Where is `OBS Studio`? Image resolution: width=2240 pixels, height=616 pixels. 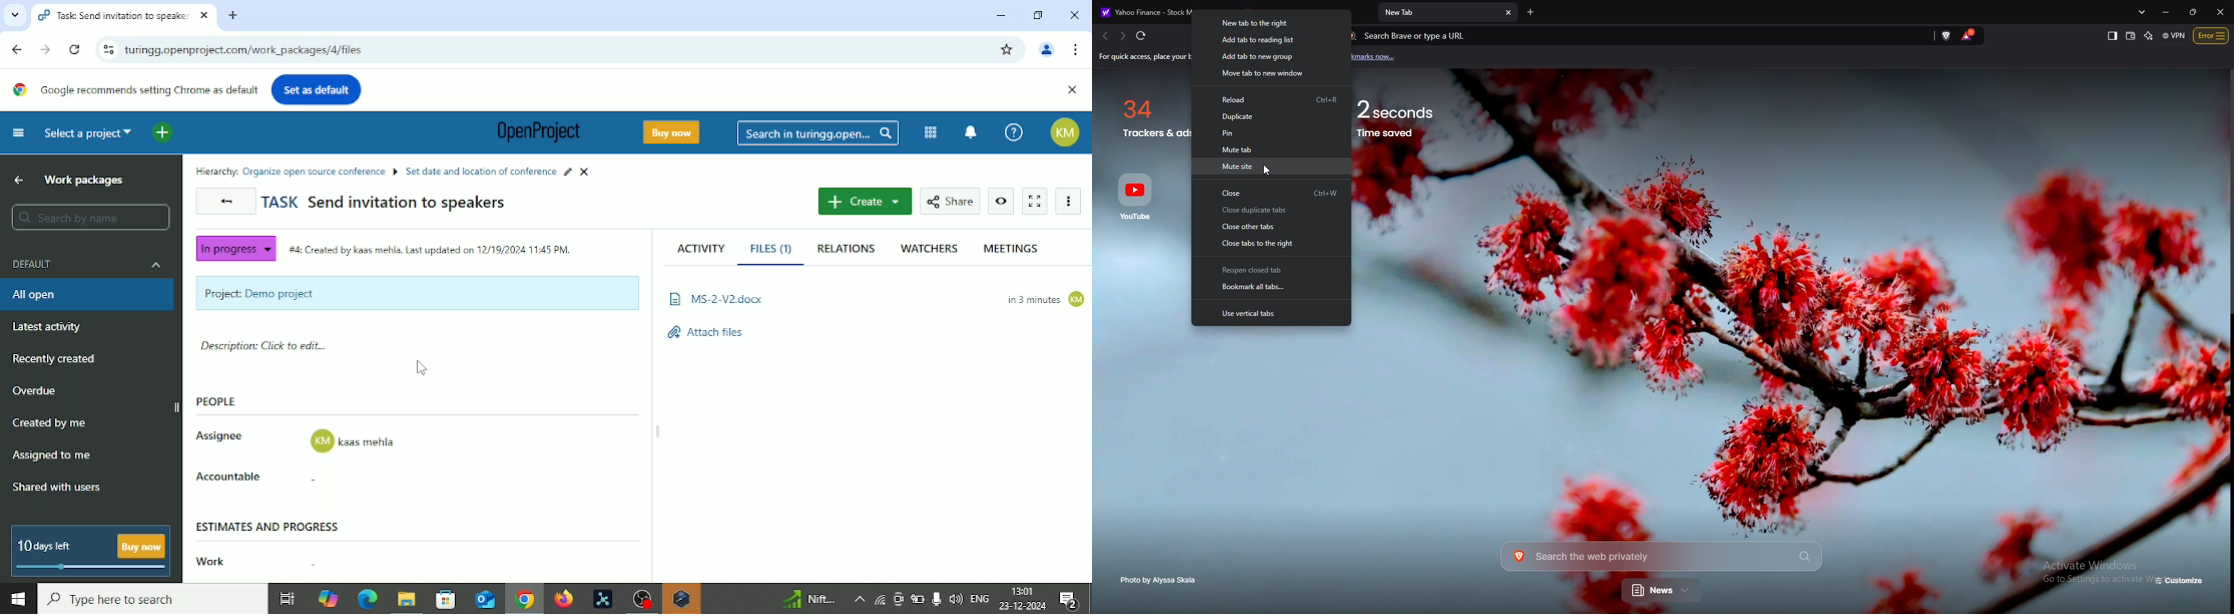
OBS Studio is located at coordinates (640, 599).